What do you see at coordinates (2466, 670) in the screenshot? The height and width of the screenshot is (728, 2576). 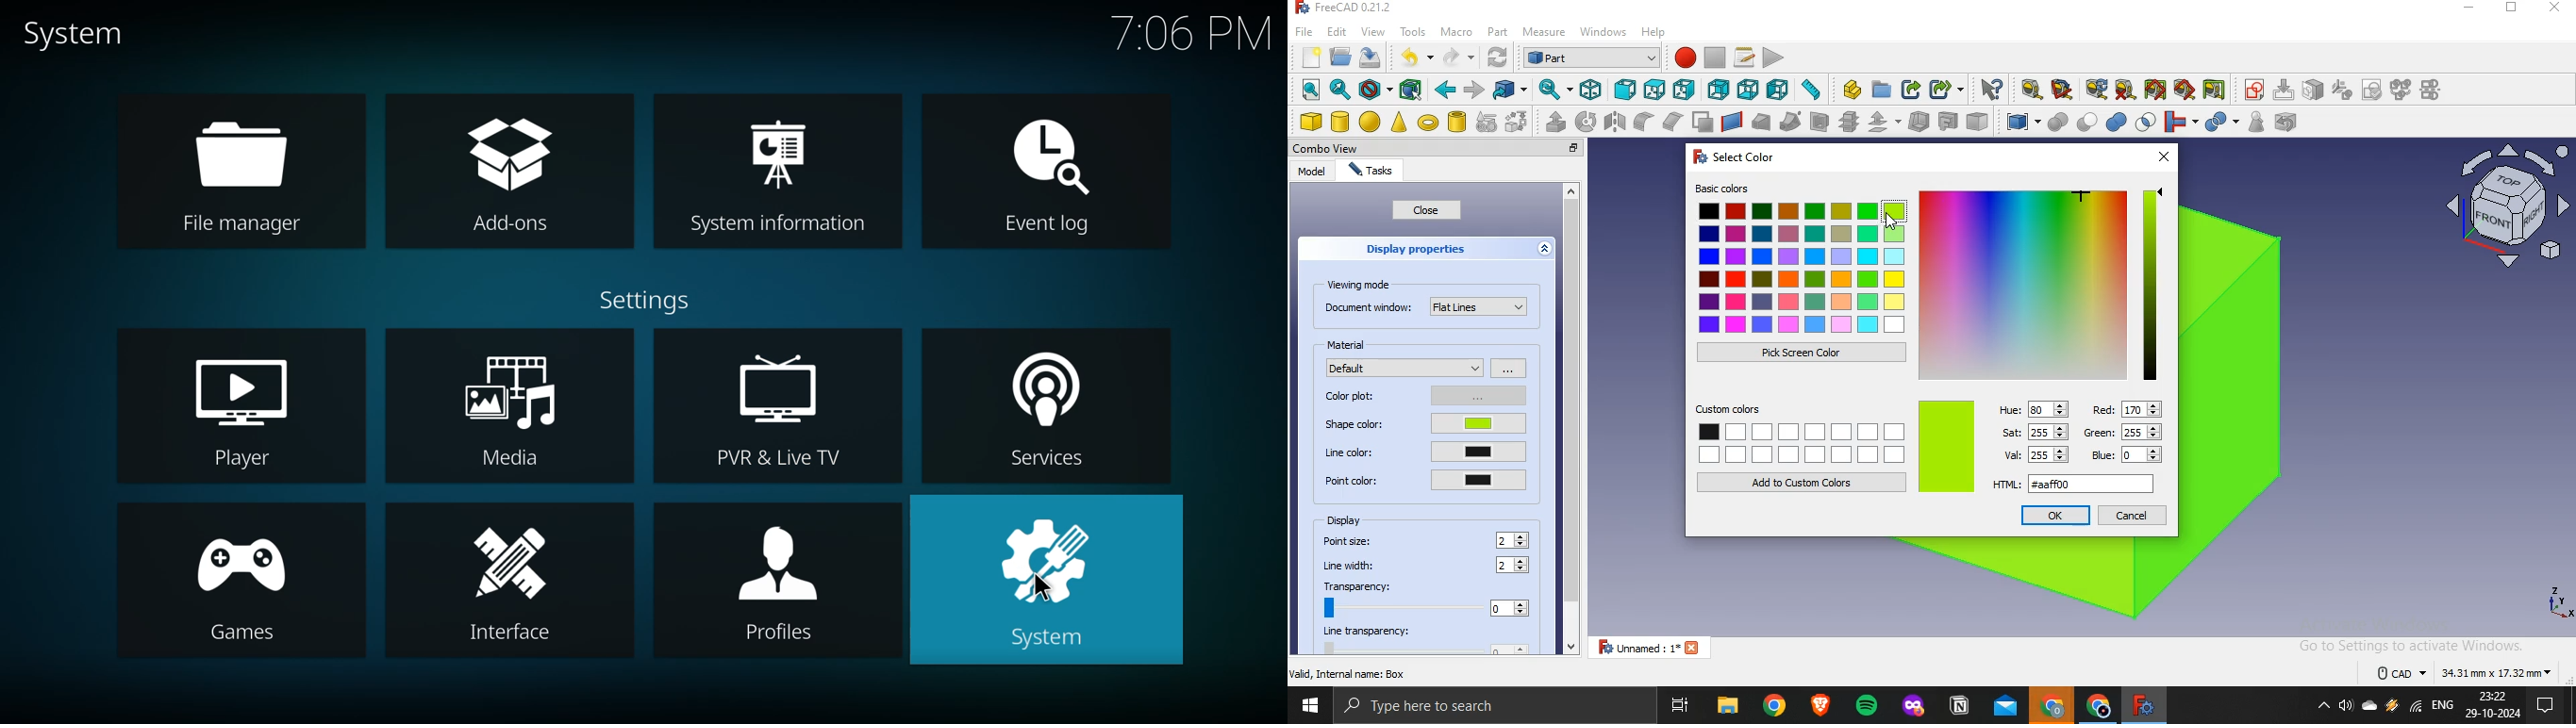 I see `text` at bounding box center [2466, 670].